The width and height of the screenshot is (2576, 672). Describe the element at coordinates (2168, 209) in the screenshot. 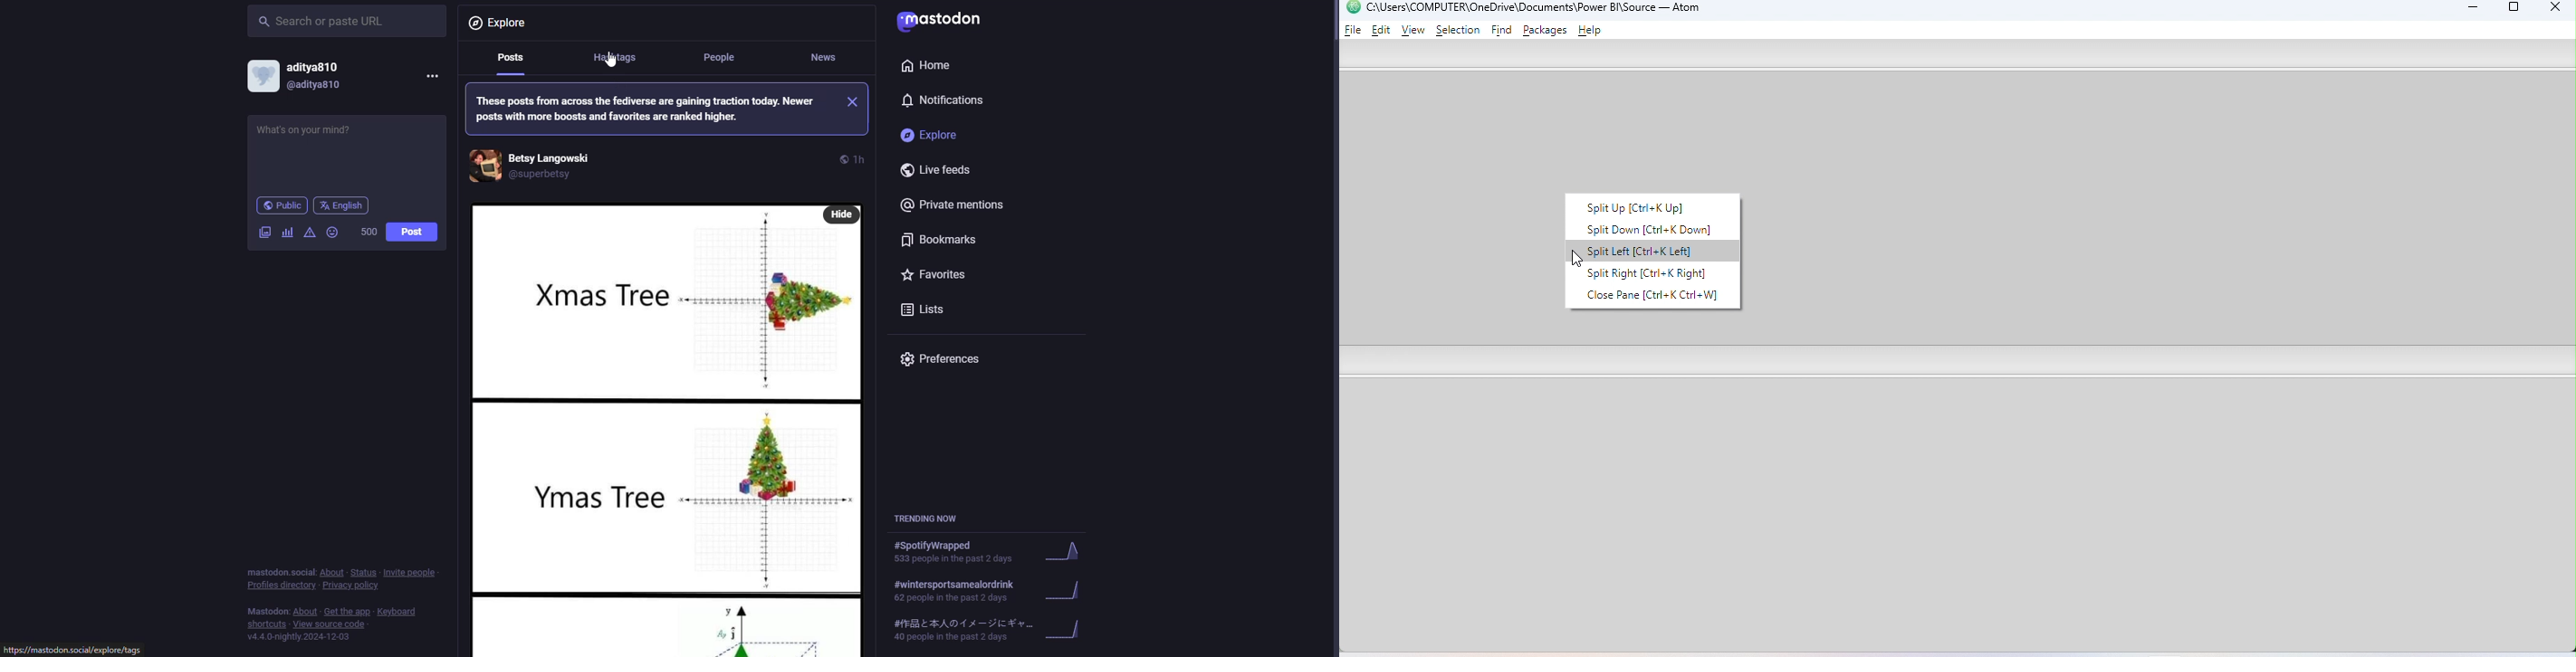

I see `Pane 1` at that location.